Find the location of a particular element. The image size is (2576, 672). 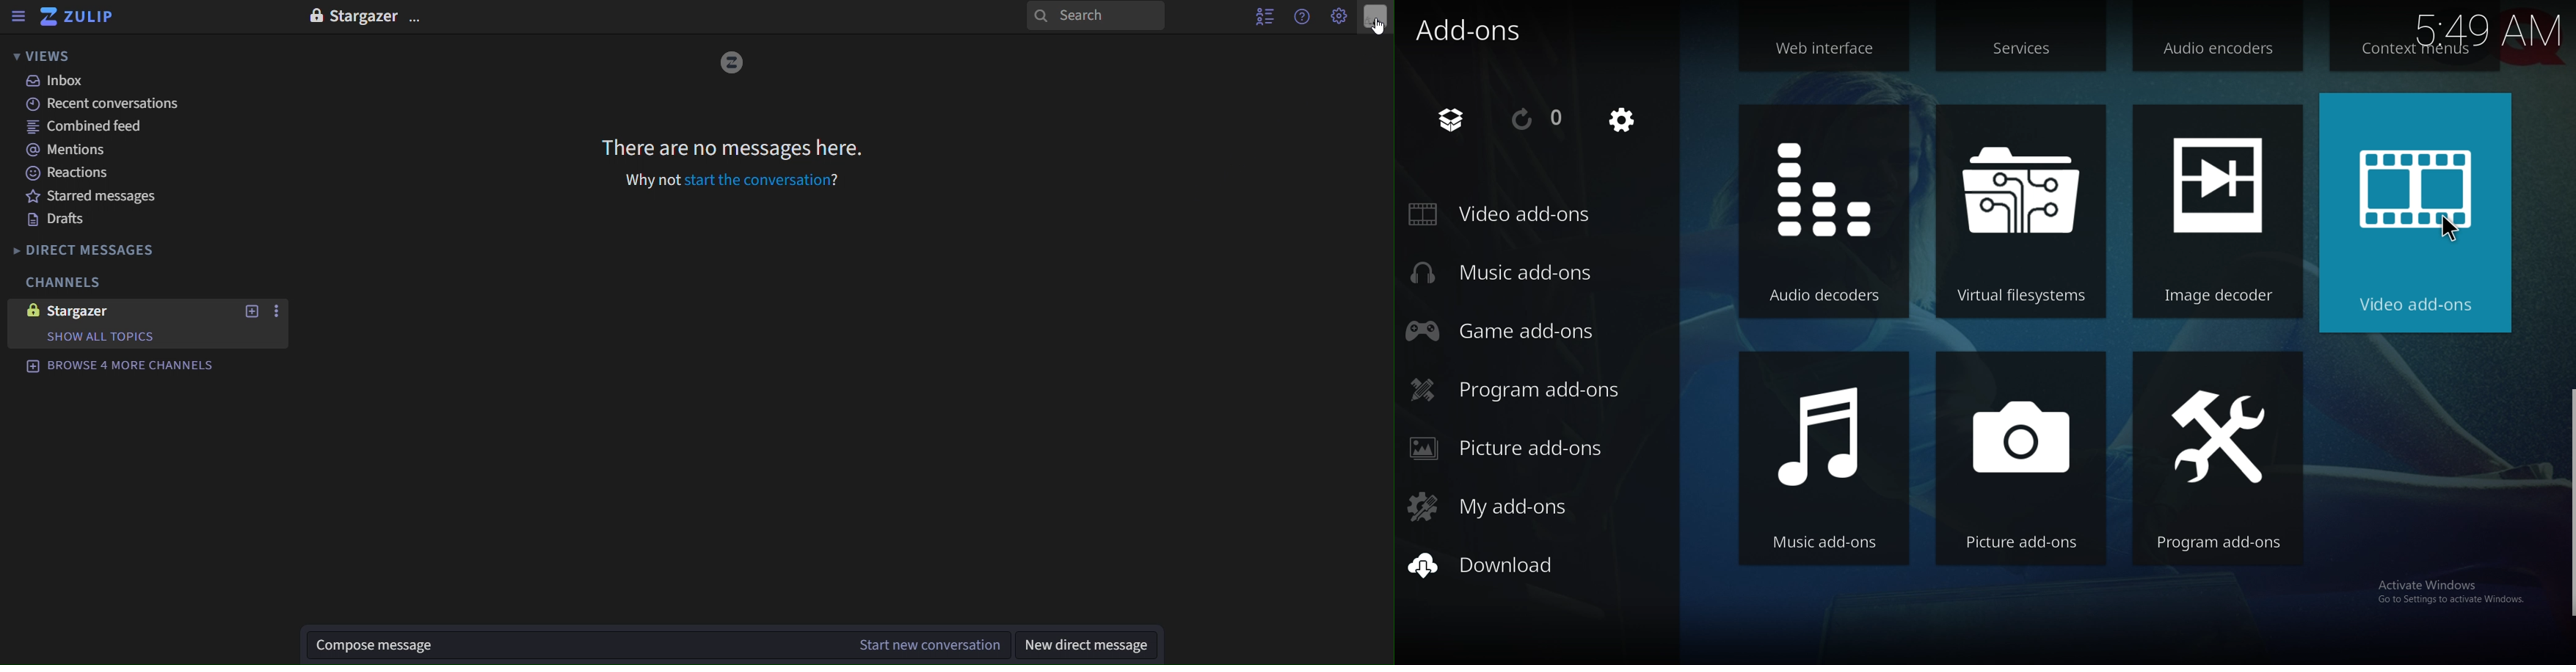

video add ons is located at coordinates (1514, 214).